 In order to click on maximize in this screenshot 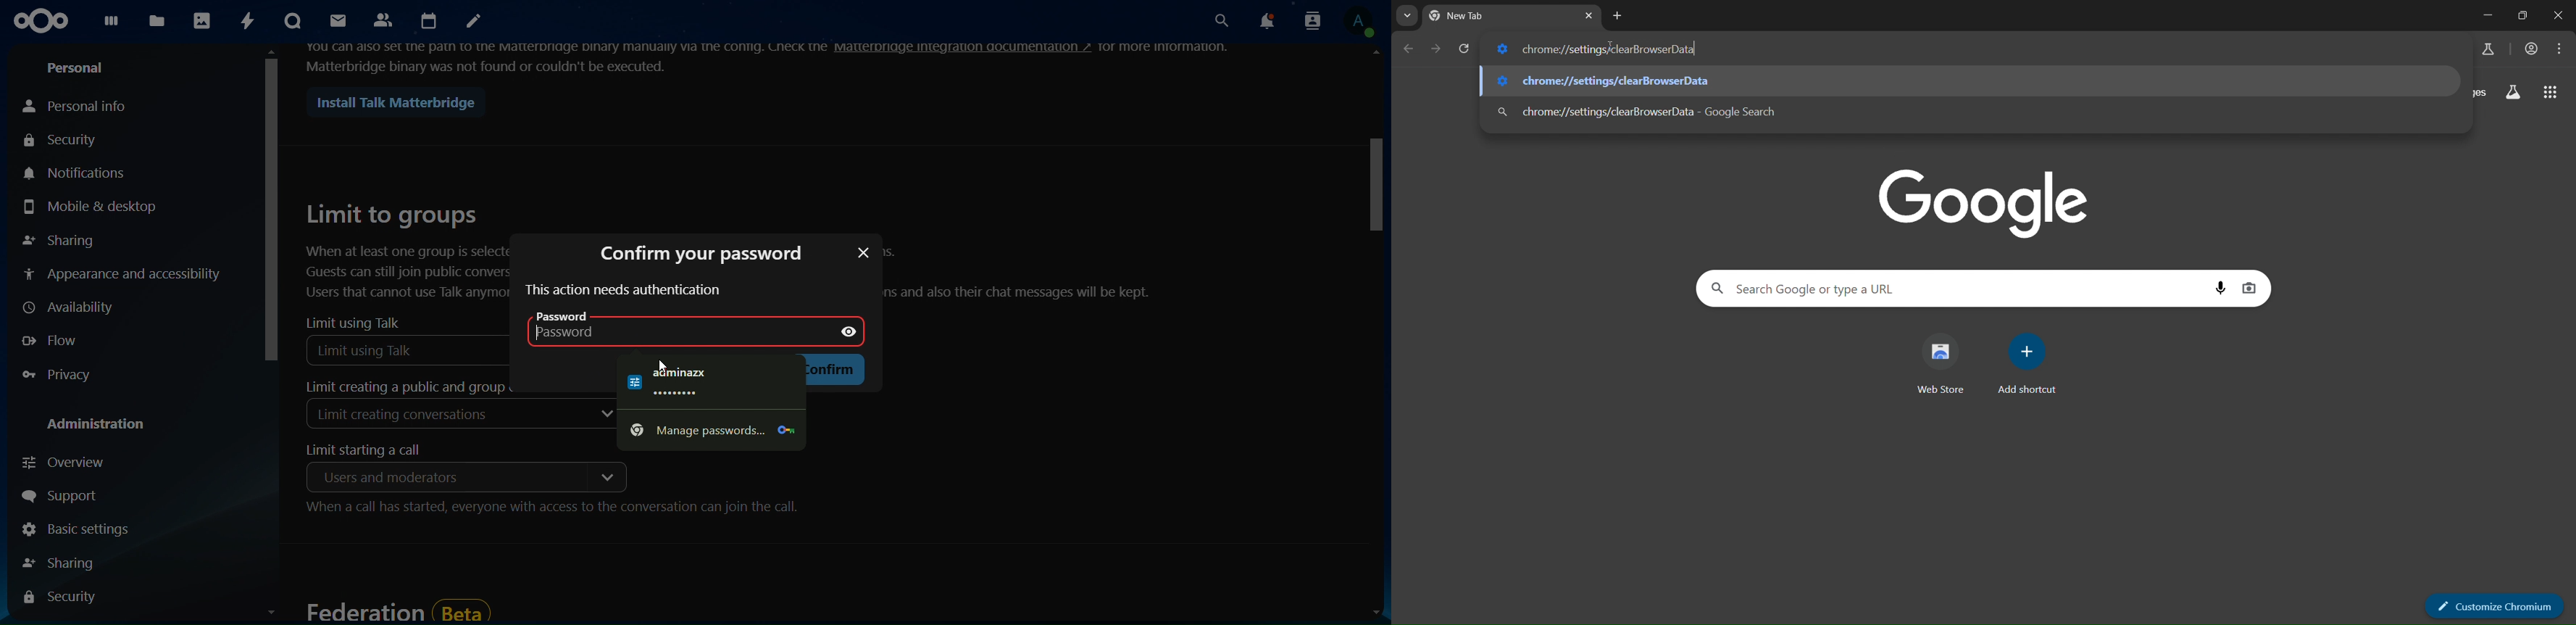, I will do `click(2518, 16)`.